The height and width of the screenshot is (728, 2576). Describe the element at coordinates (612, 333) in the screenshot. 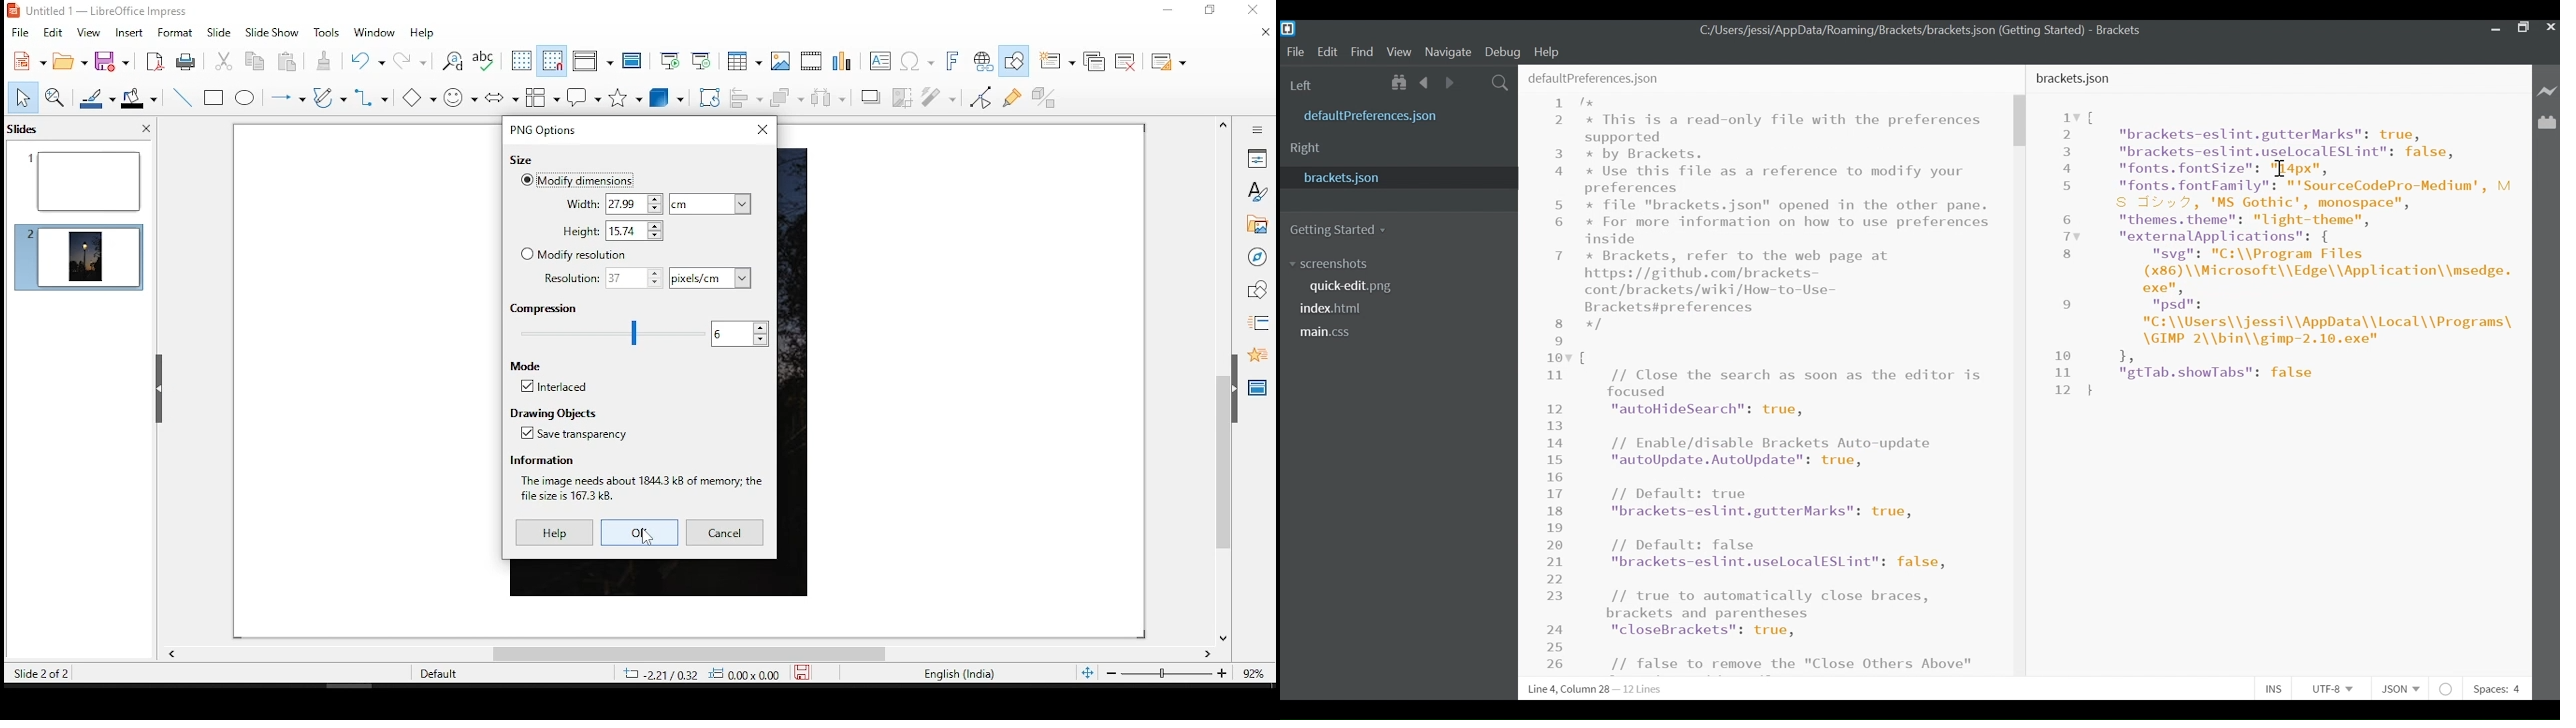

I see `compression slider` at that location.